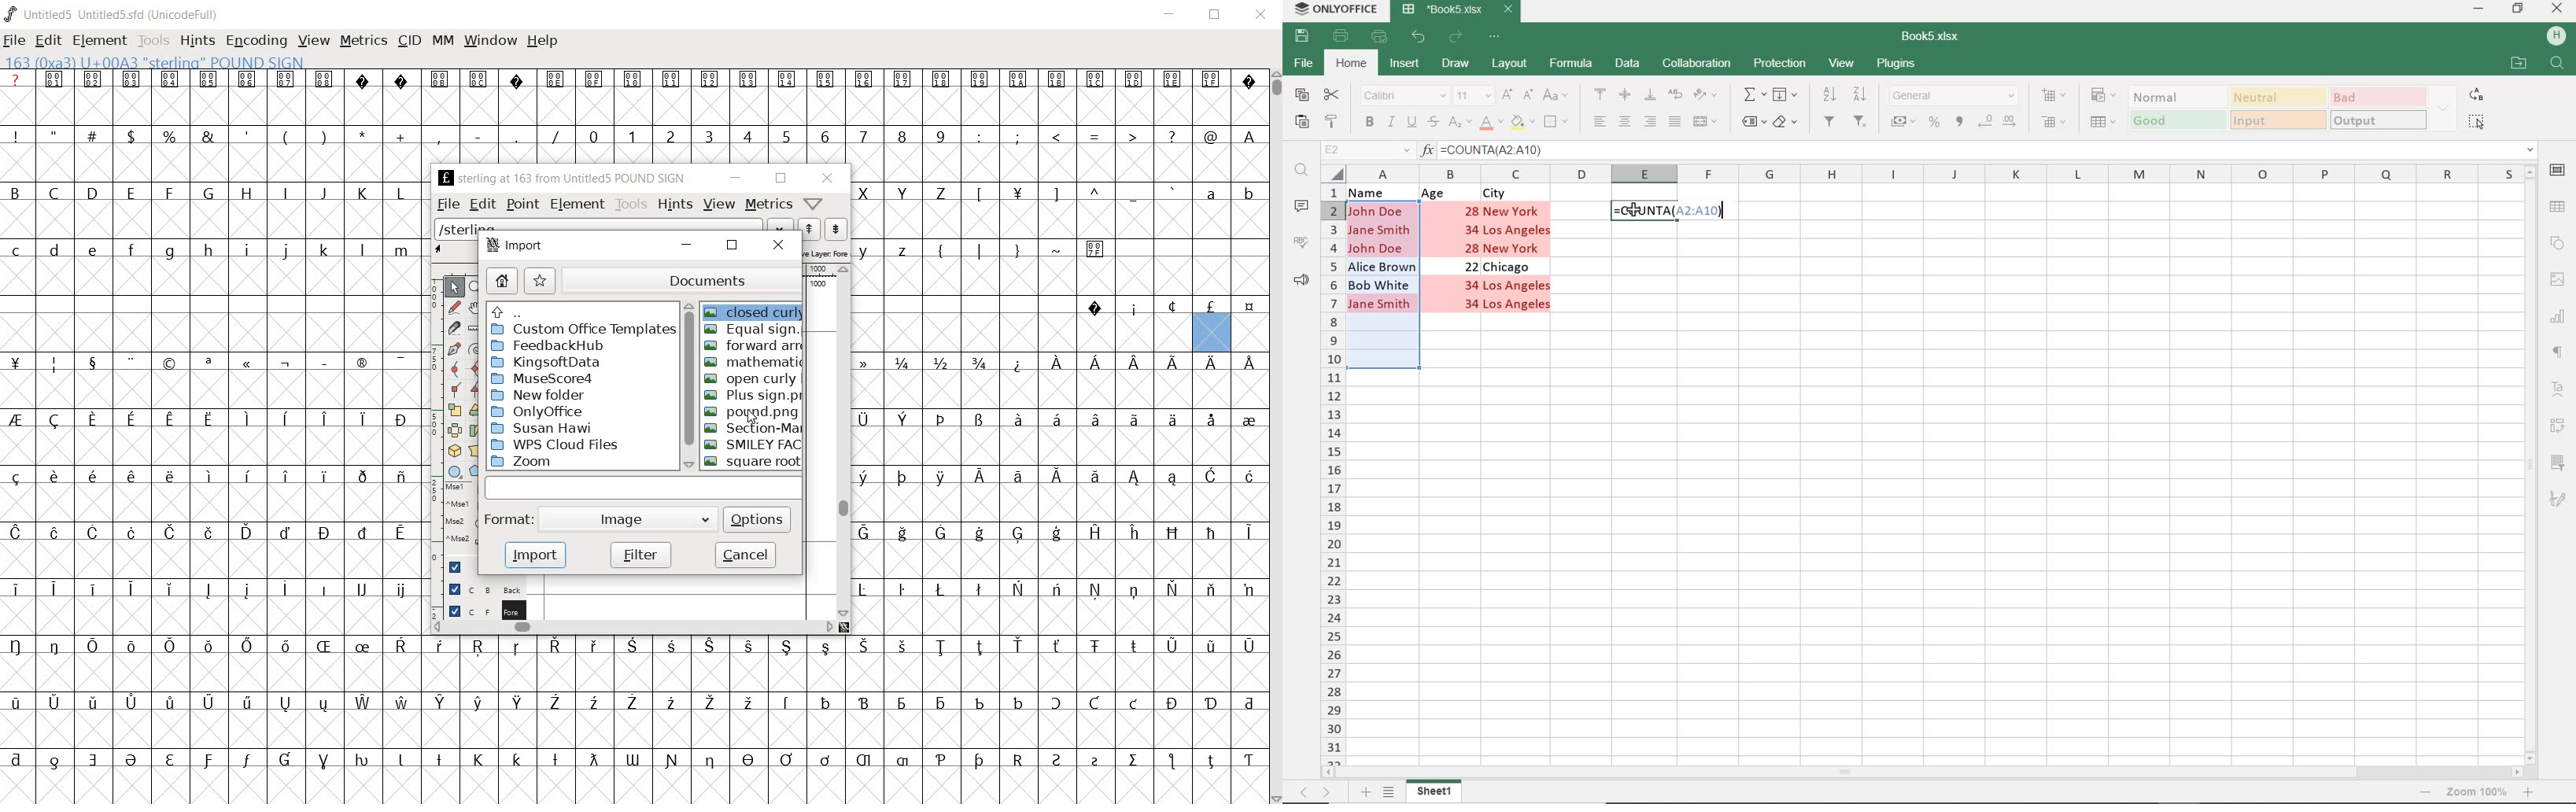  Describe the element at coordinates (456, 567) in the screenshot. I see `Guide layer` at that location.